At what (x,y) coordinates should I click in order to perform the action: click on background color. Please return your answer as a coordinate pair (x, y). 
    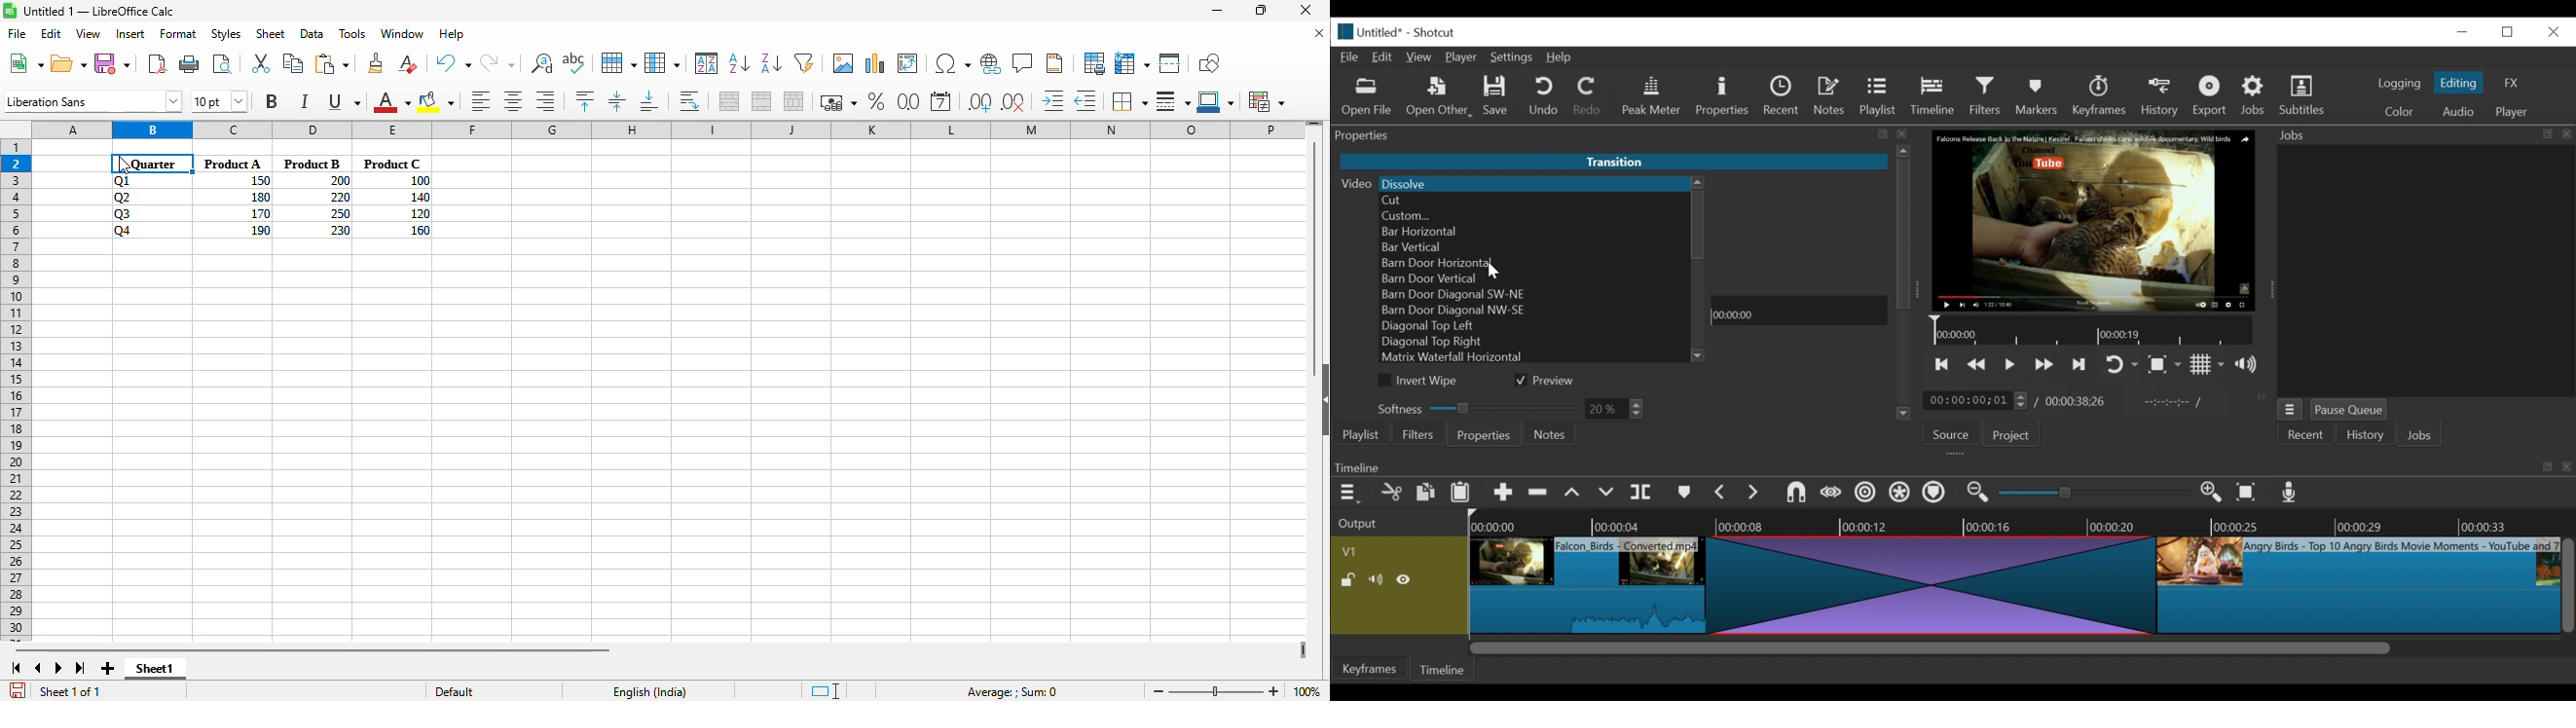
    Looking at the image, I should click on (436, 101).